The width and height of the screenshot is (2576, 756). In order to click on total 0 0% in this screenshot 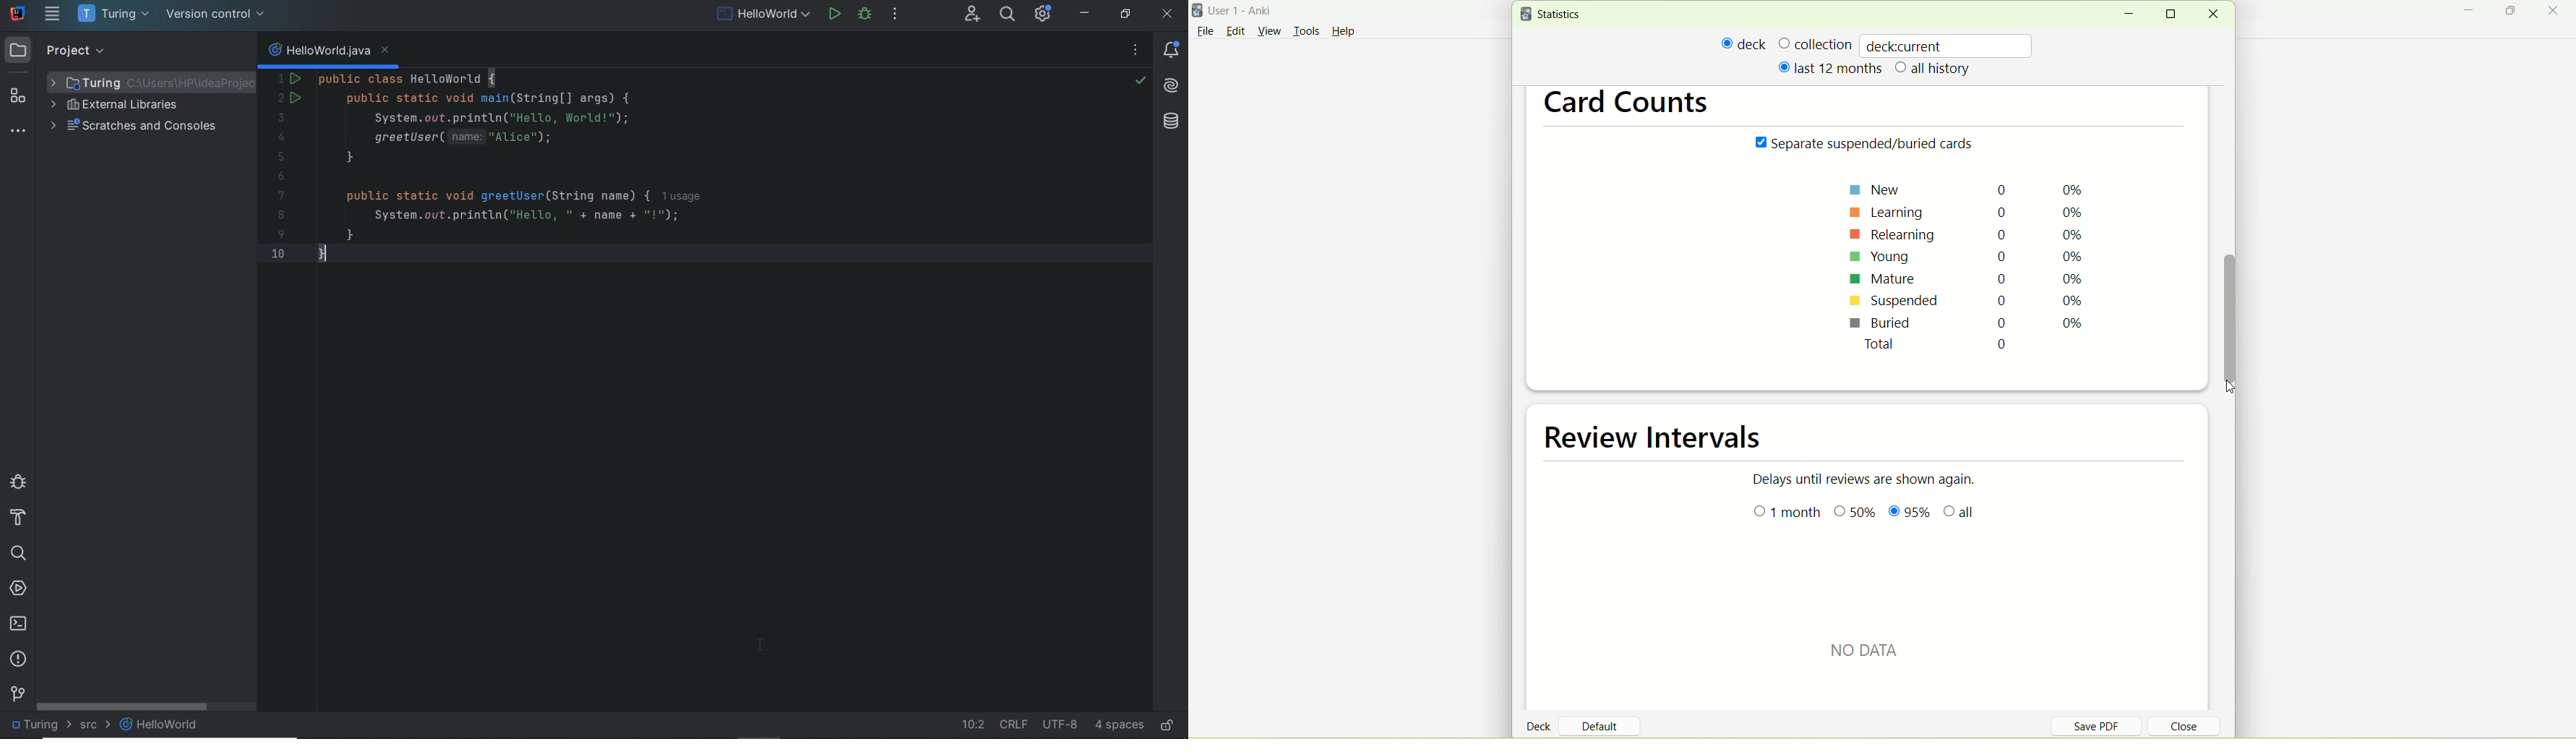, I will do `click(1982, 348)`.